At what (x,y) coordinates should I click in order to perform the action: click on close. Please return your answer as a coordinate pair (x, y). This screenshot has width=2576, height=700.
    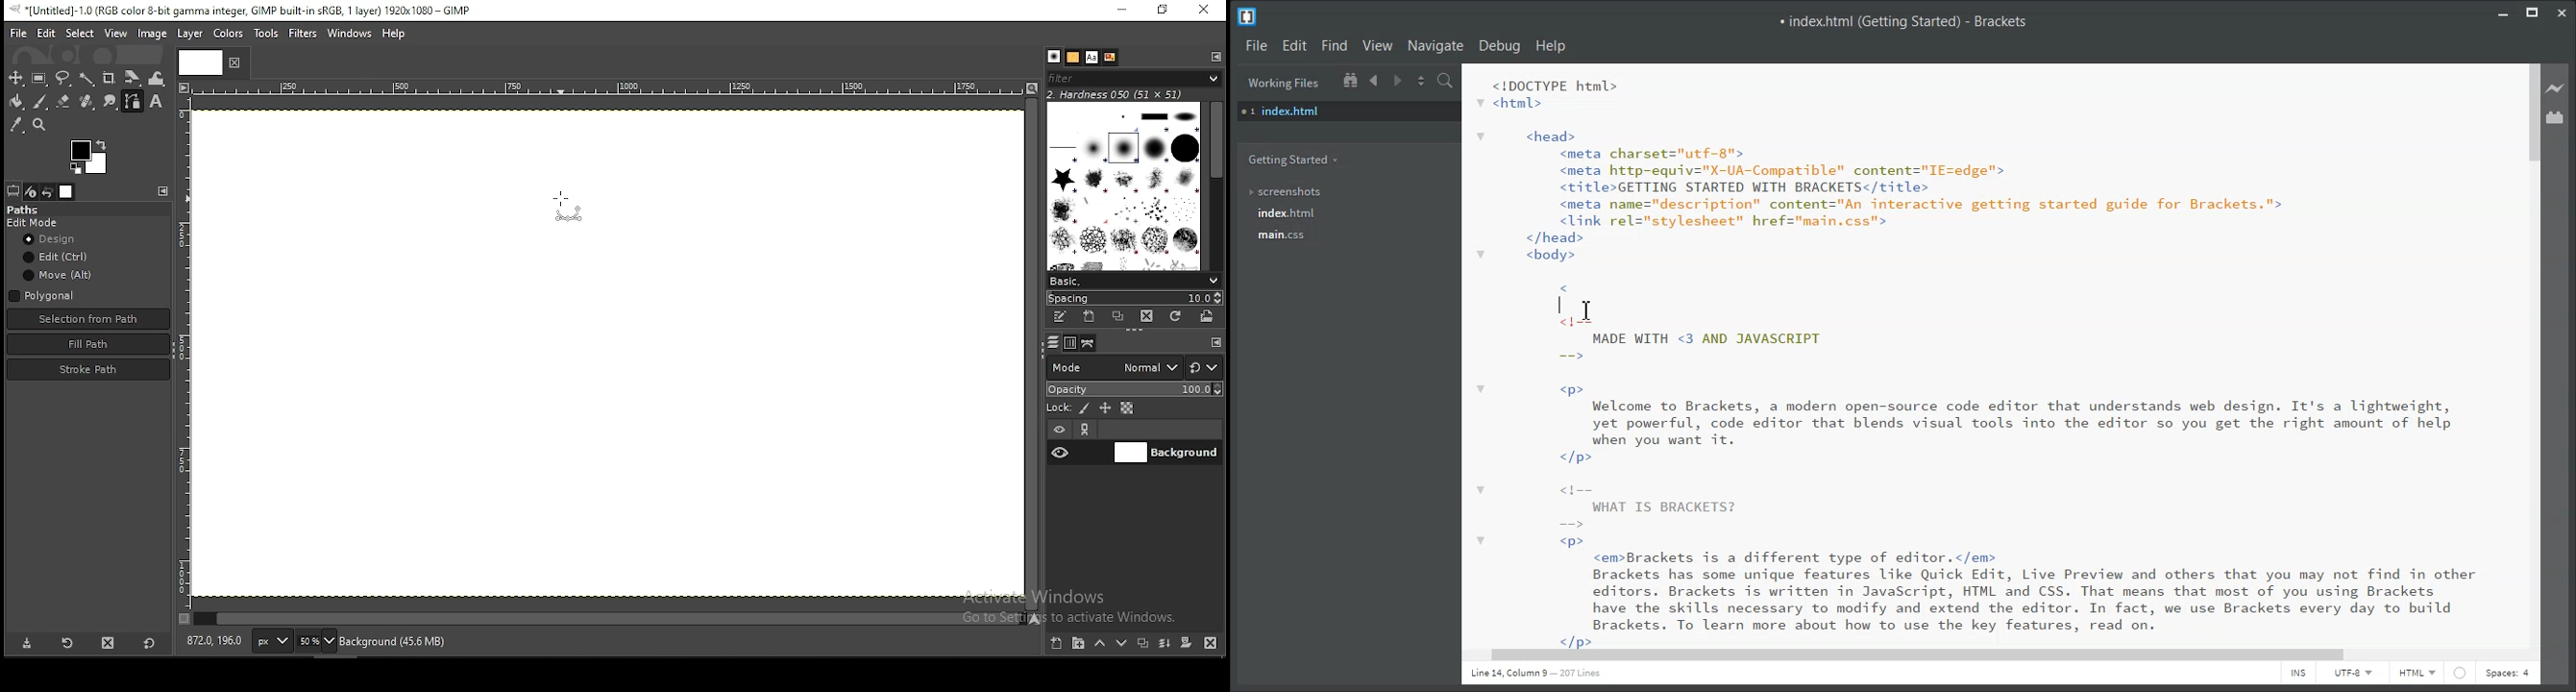
    Looking at the image, I should click on (234, 65).